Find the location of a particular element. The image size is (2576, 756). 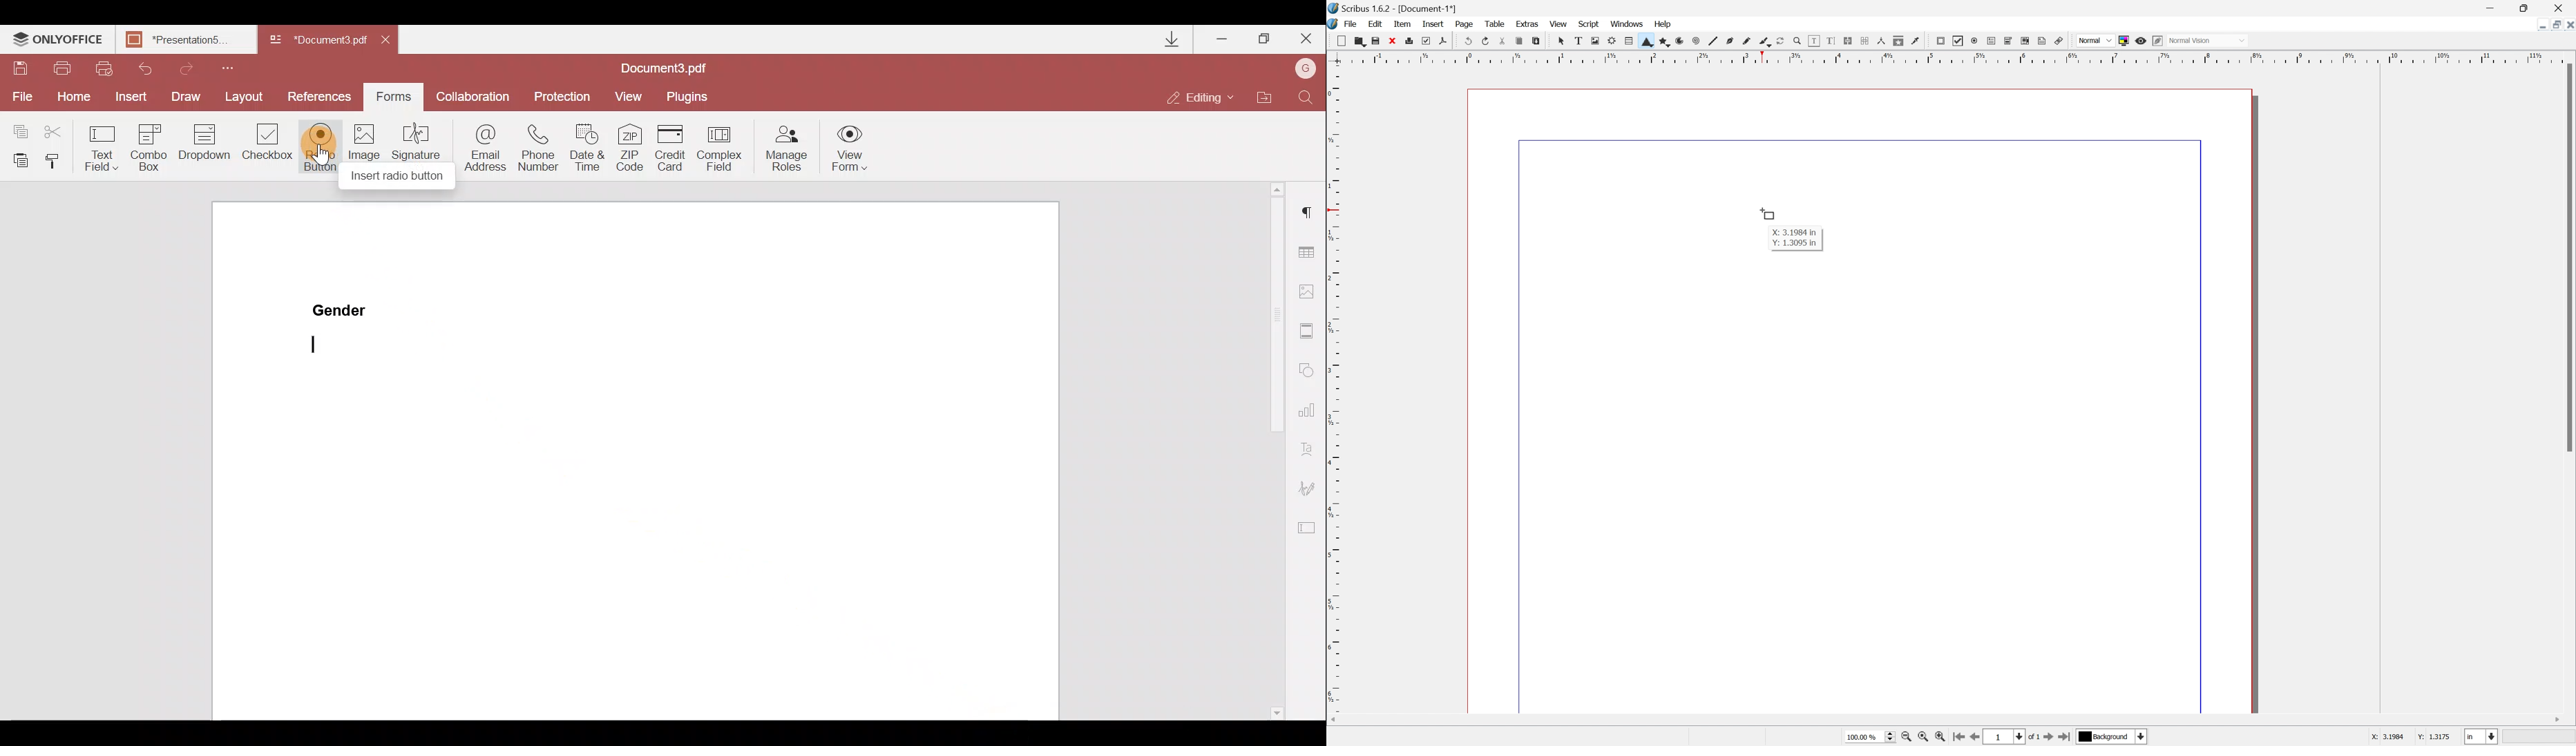

Item is located at coordinates (1401, 24).